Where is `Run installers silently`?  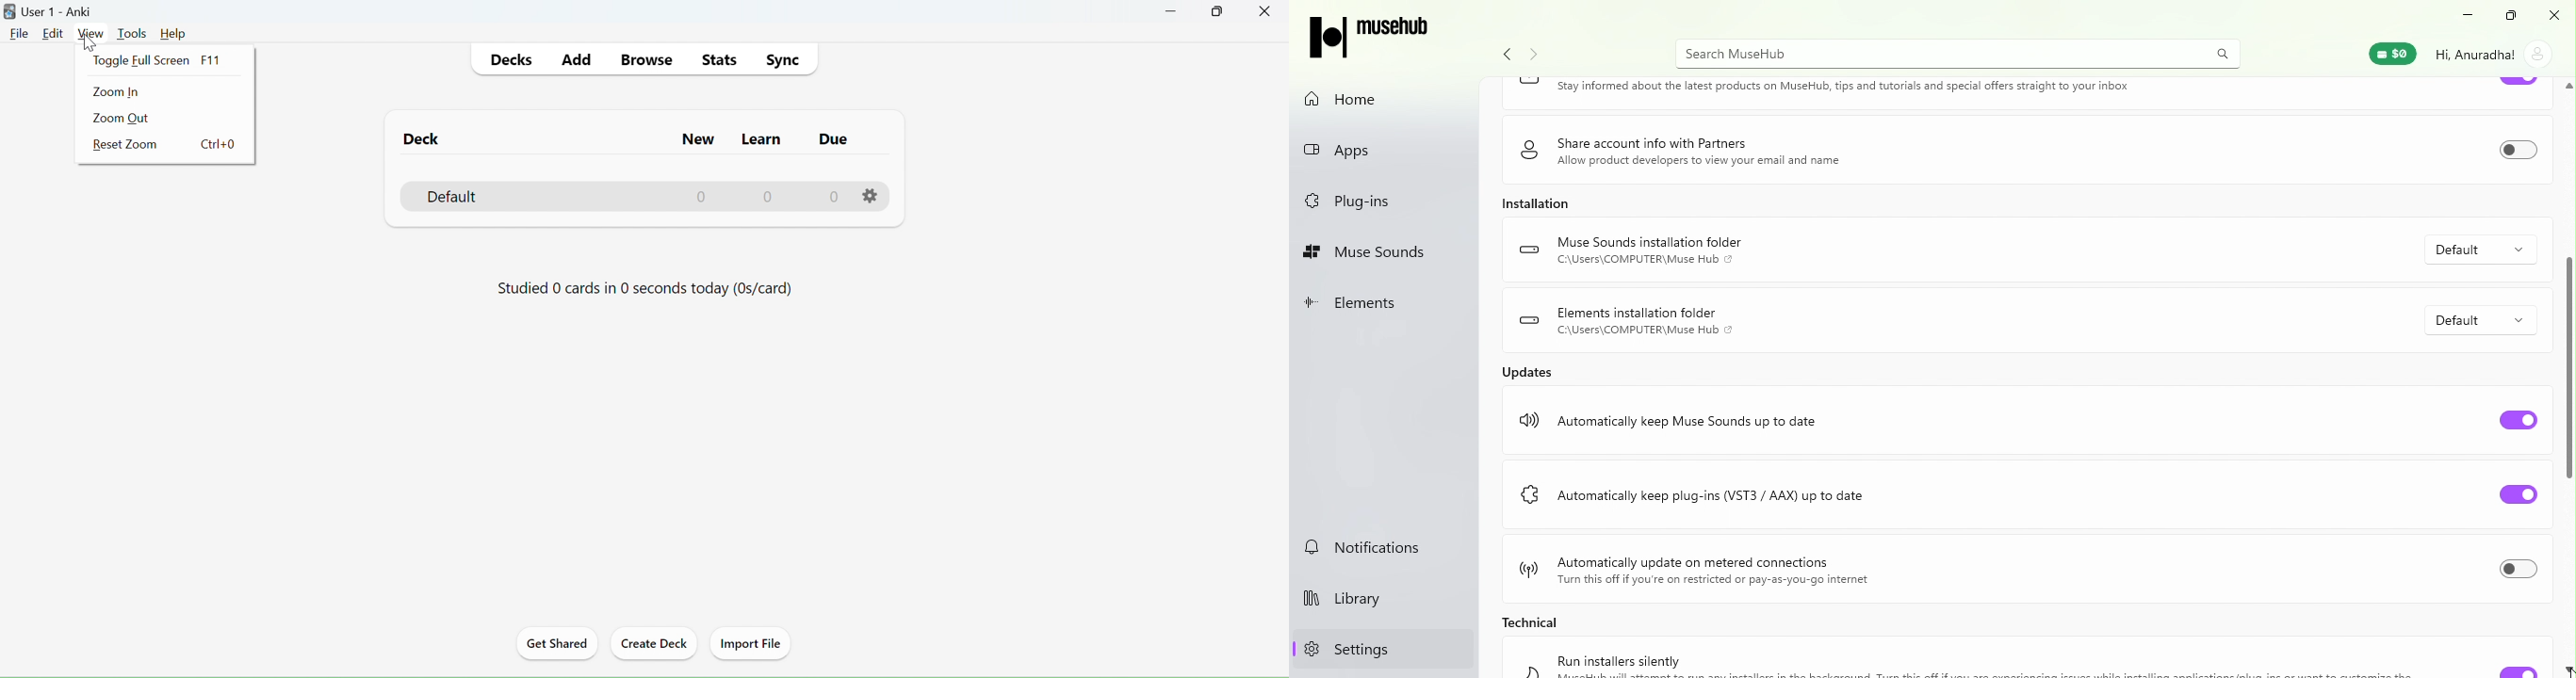 Run installers silently is located at coordinates (1621, 659).